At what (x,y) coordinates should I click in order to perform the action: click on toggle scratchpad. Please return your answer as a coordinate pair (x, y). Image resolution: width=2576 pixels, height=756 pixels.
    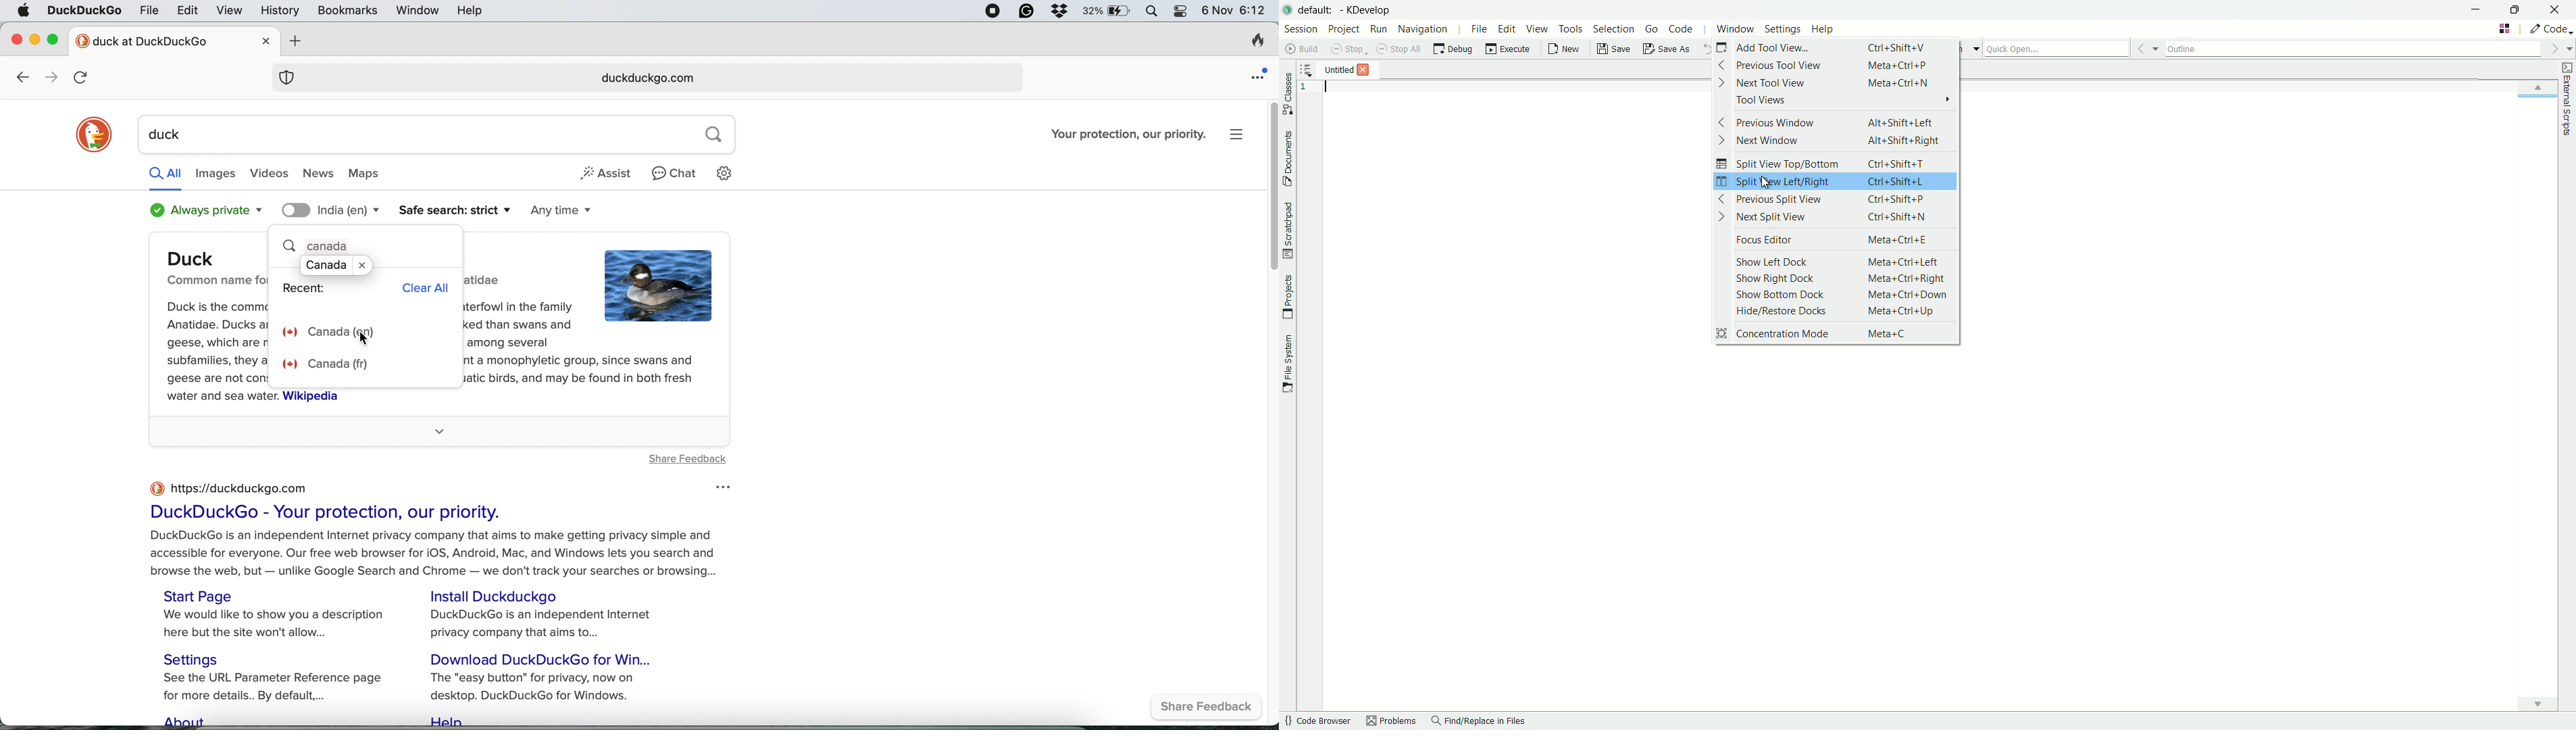
    Looking at the image, I should click on (1288, 230).